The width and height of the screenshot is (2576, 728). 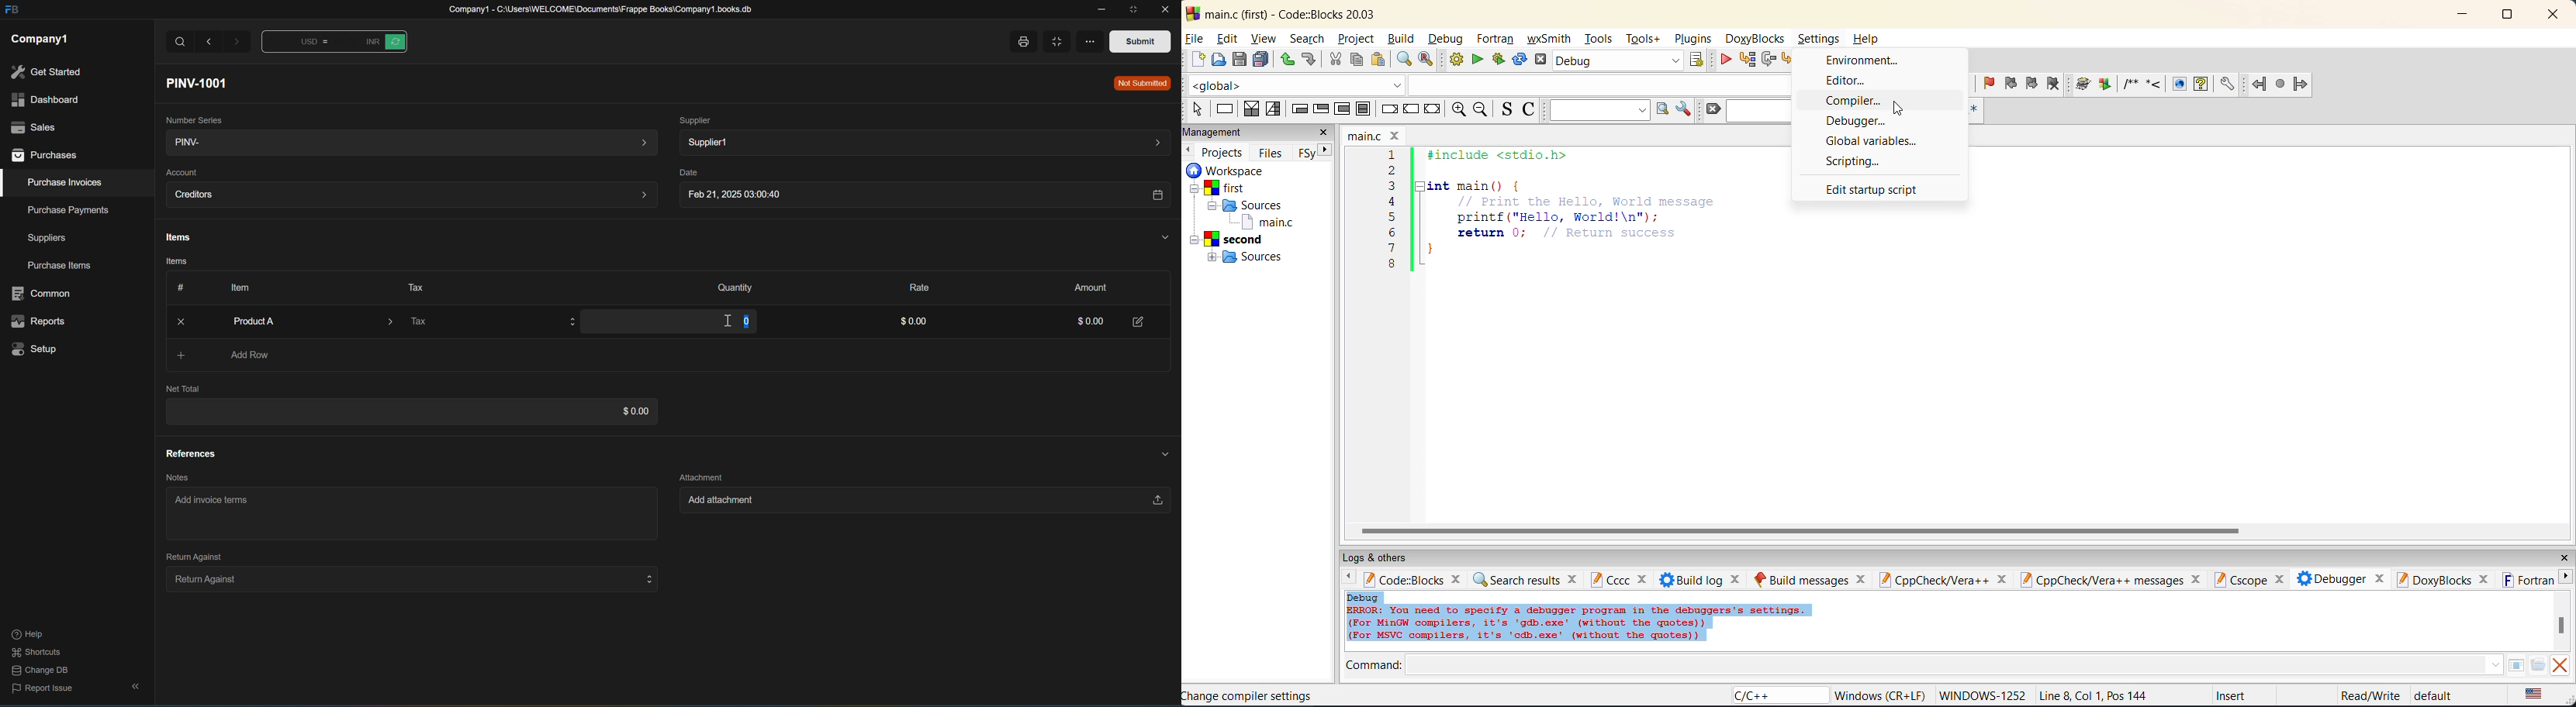 I want to click on close, so click(x=2567, y=559).